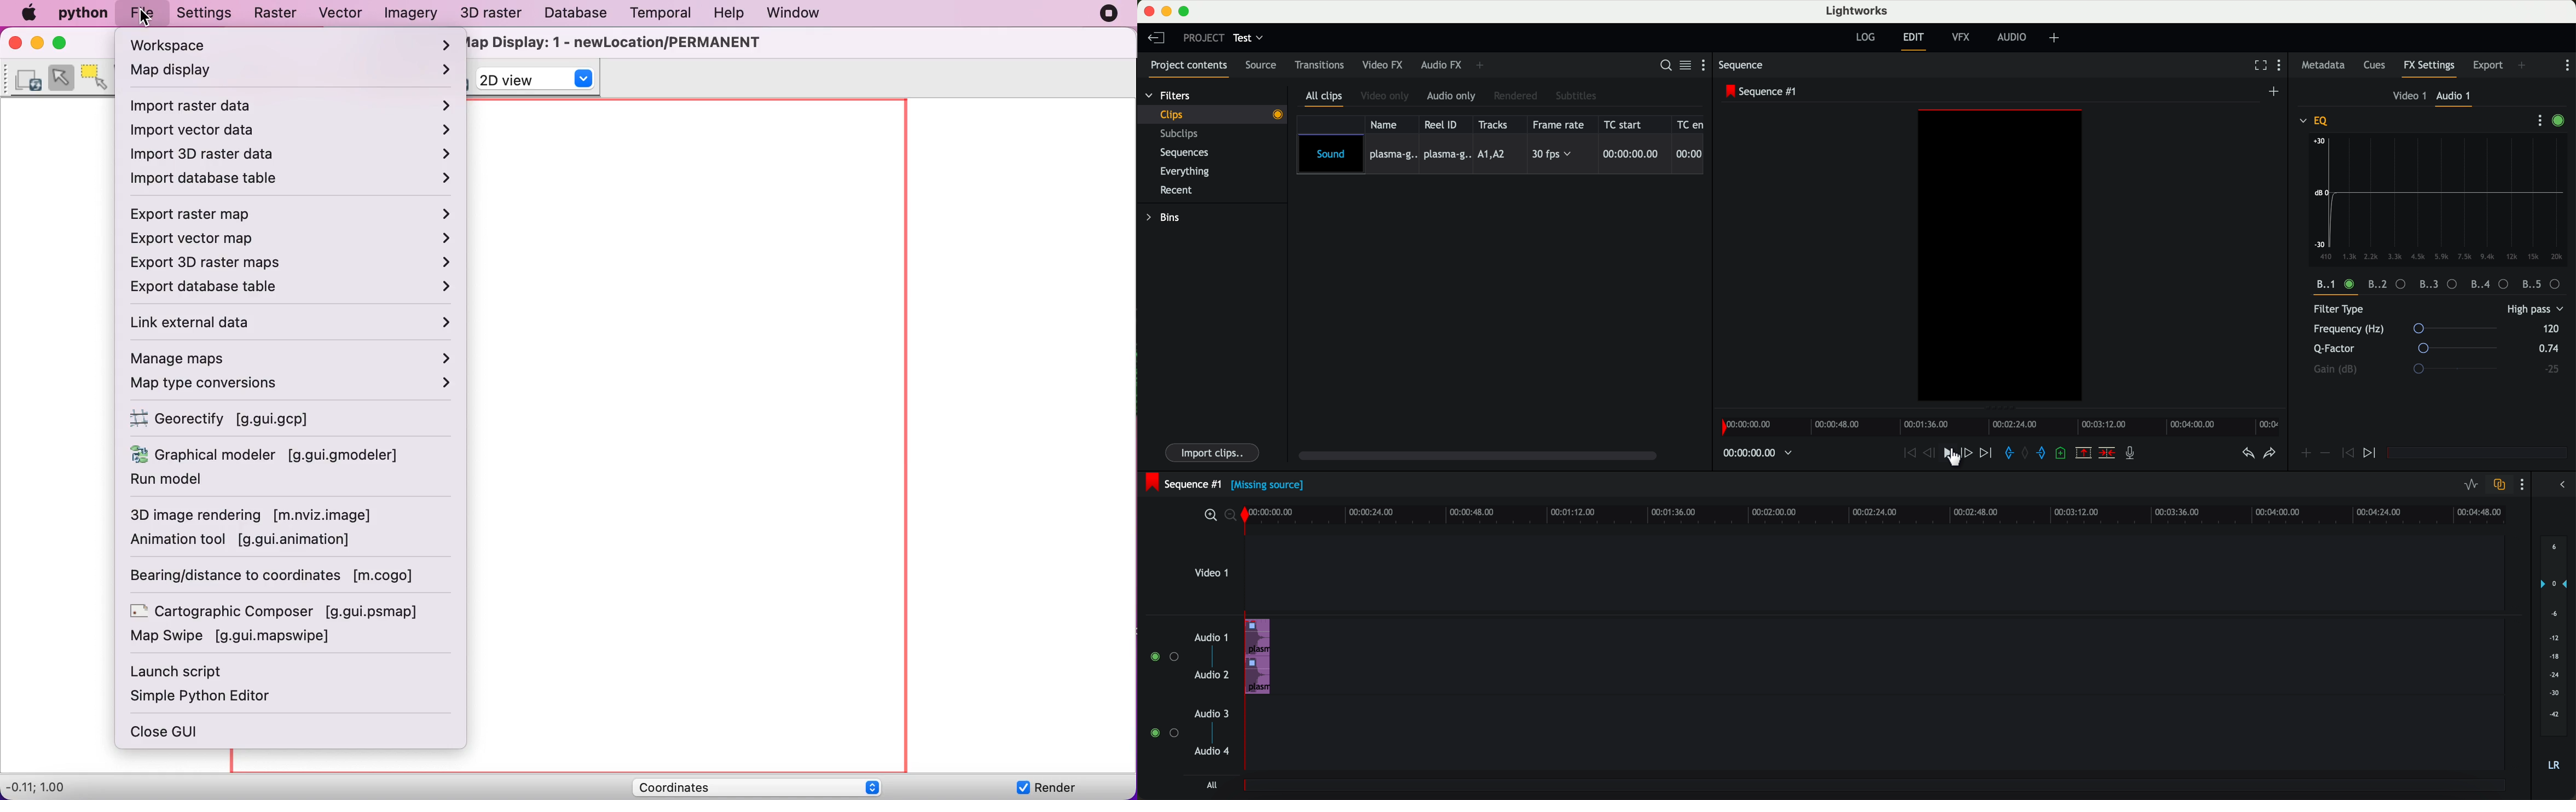 The height and width of the screenshot is (812, 2576). I want to click on show settings menu, so click(2525, 486).